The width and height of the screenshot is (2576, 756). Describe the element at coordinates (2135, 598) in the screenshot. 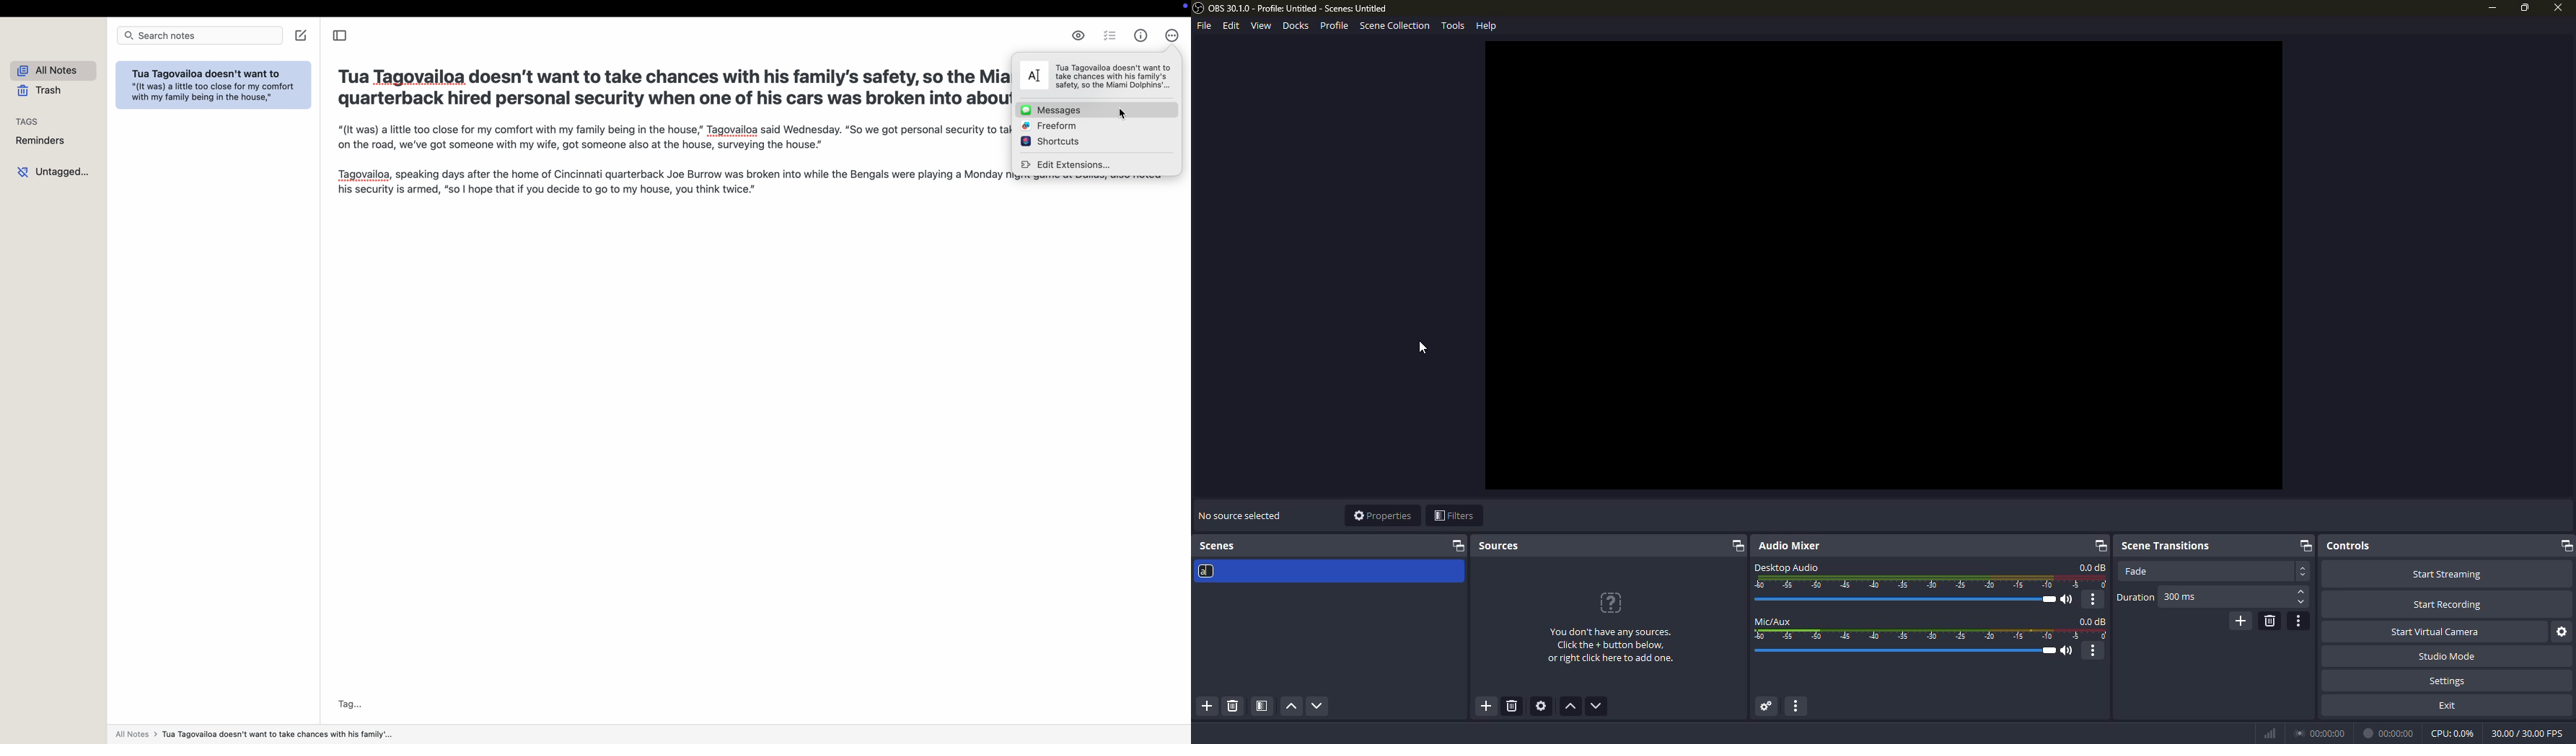

I see `duration` at that location.